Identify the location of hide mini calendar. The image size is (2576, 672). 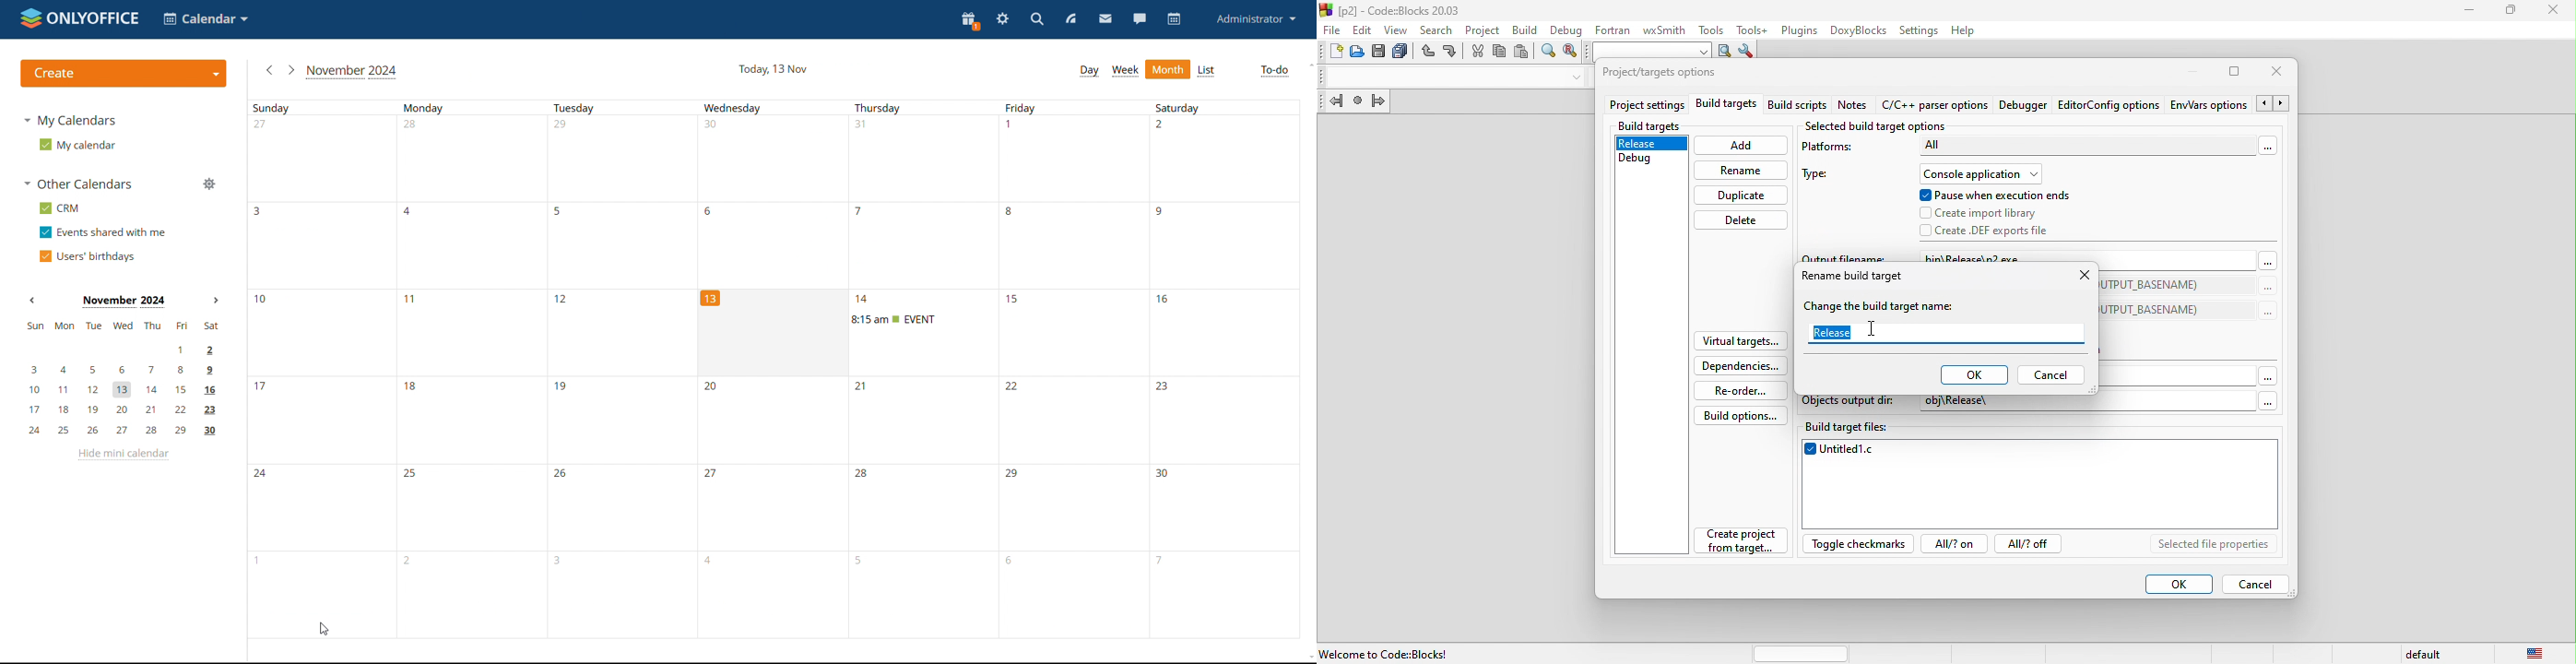
(122, 455).